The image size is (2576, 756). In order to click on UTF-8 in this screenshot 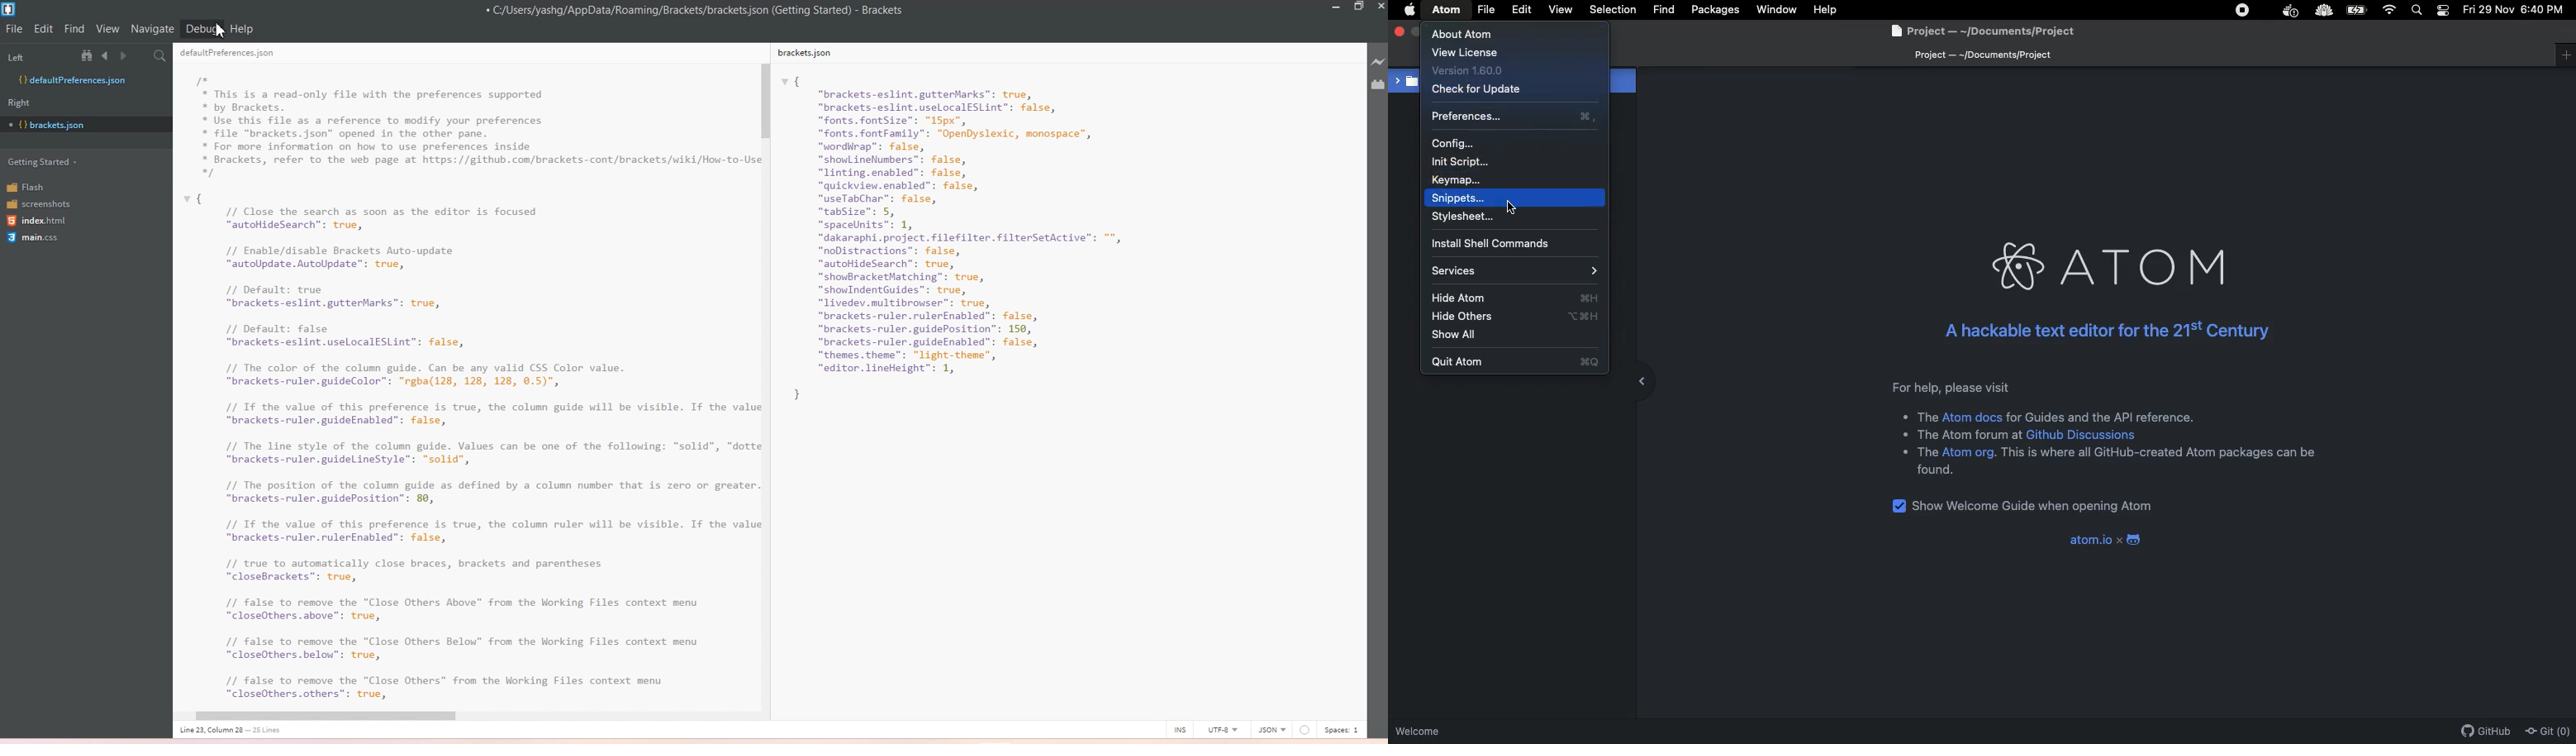, I will do `click(1222, 729)`.